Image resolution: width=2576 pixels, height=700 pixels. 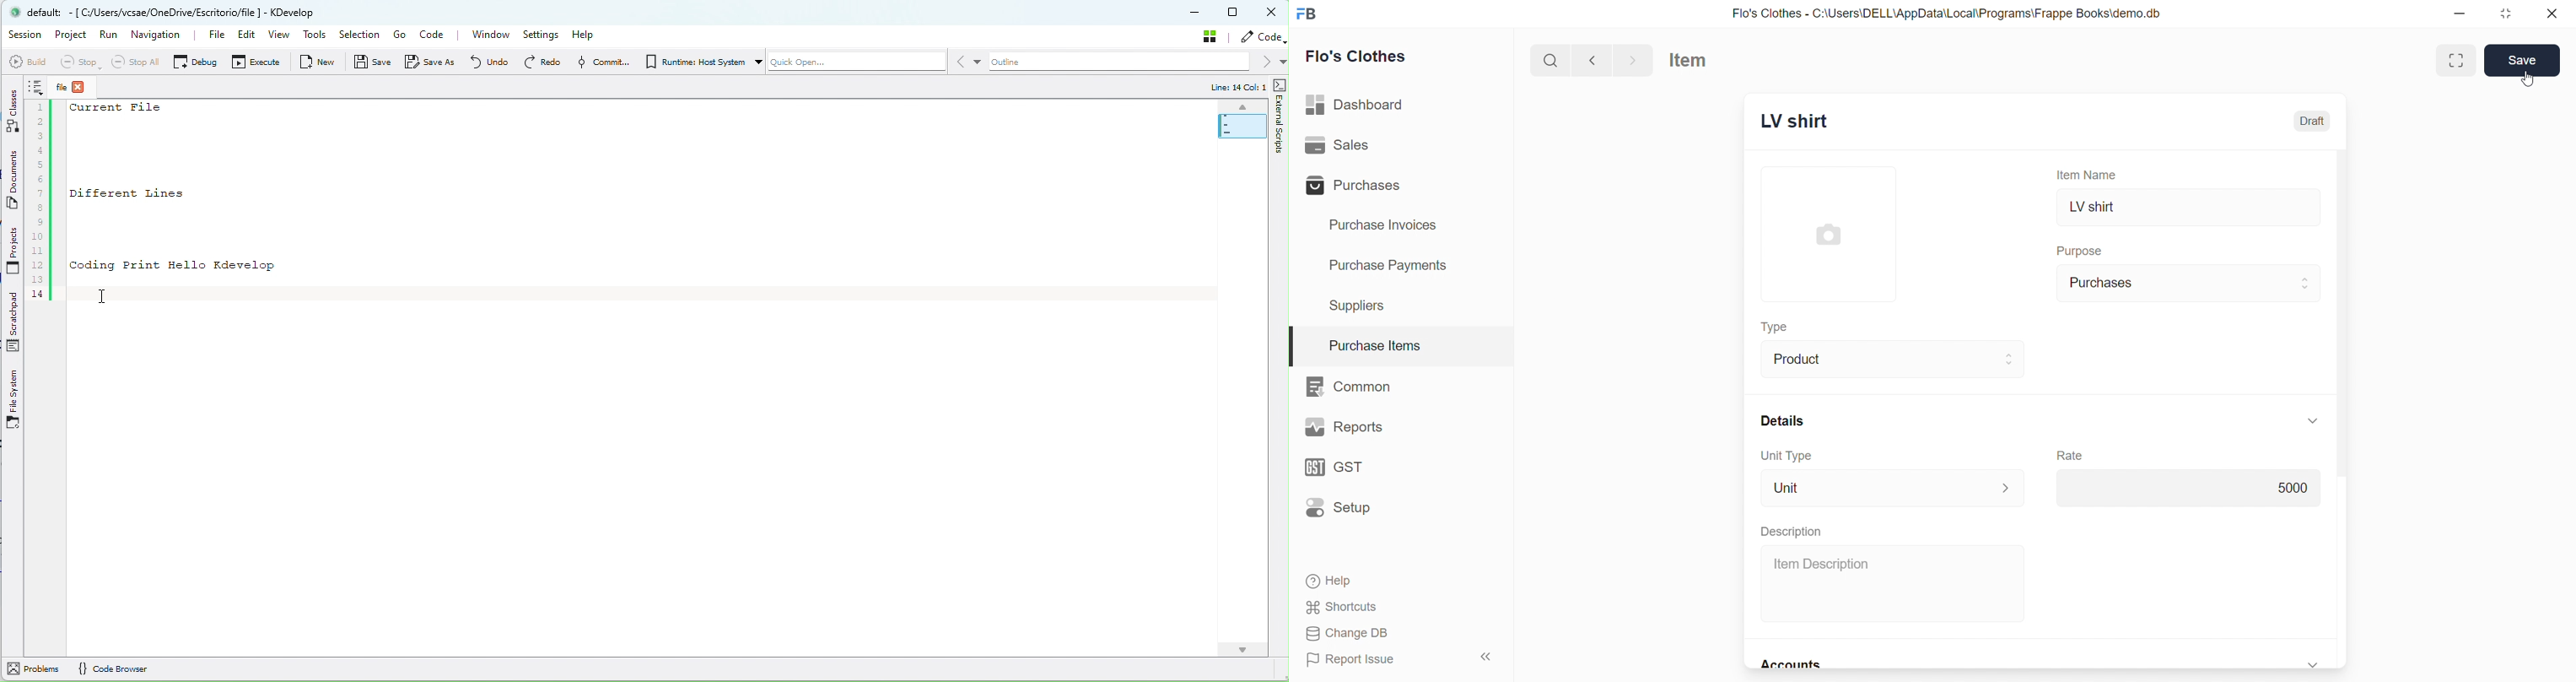 I want to click on Purchase Payments, so click(x=1393, y=266).